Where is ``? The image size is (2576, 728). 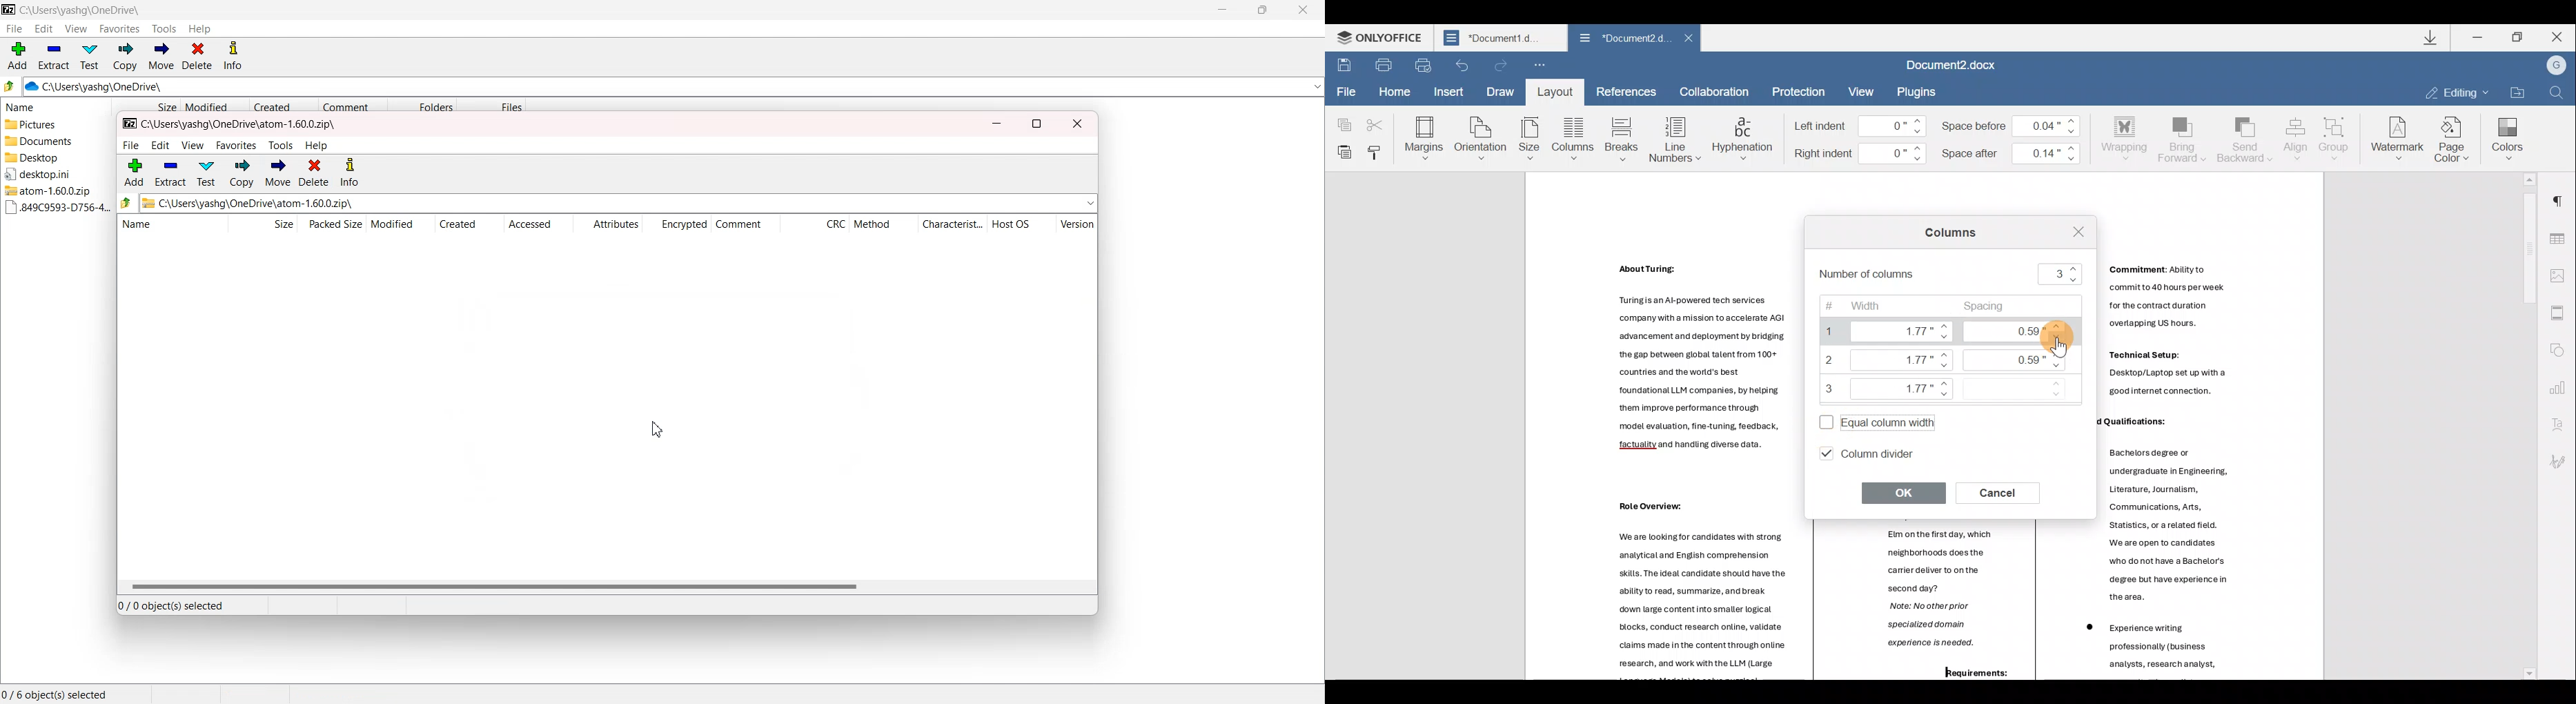
 is located at coordinates (1707, 375).